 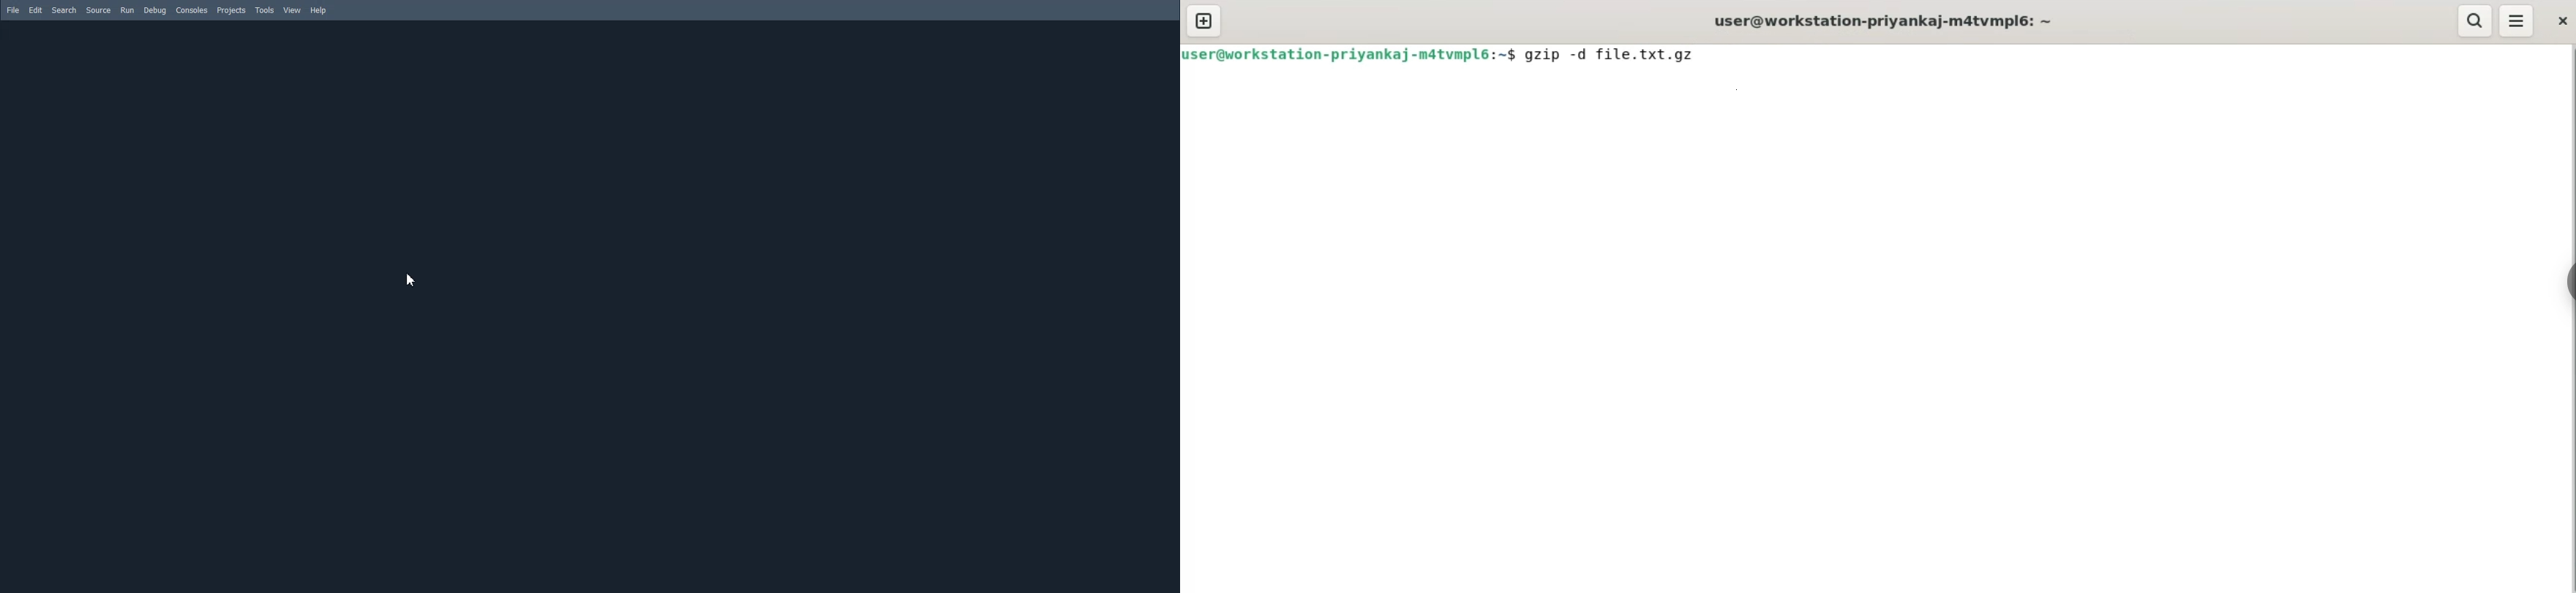 What do you see at coordinates (35, 10) in the screenshot?
I see `Edit` at bounding box center [35, 10].